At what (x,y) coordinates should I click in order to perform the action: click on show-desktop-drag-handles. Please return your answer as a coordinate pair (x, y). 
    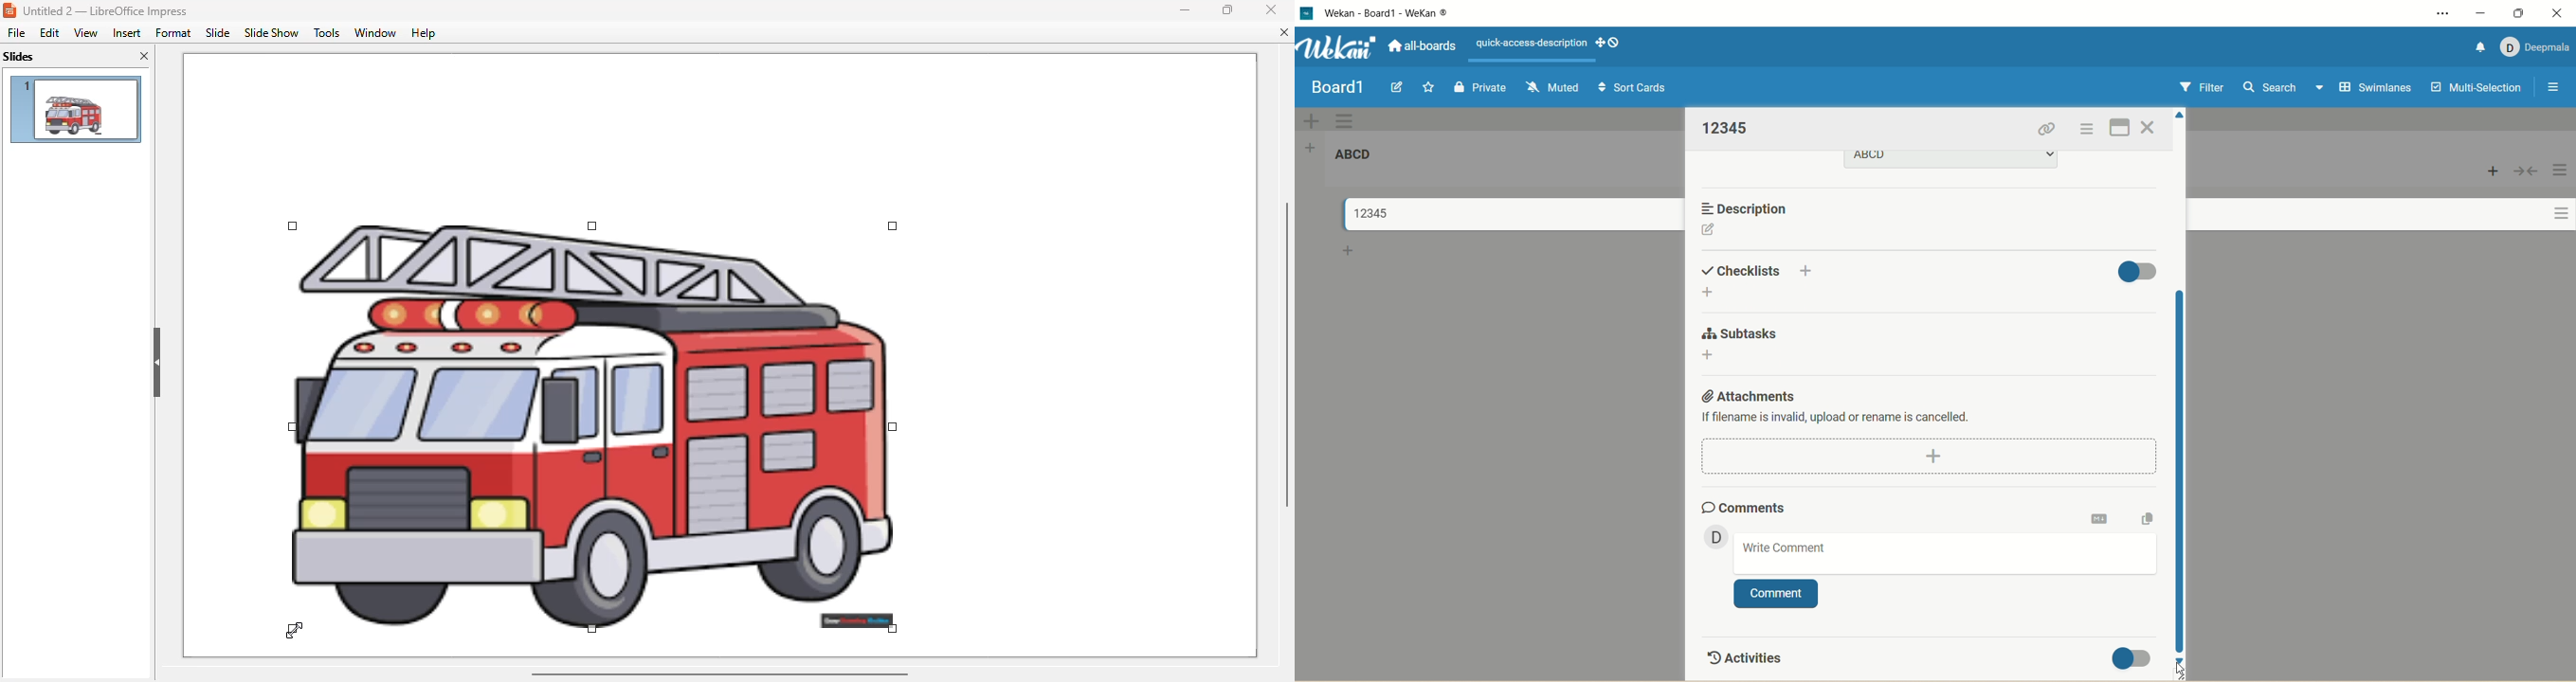
    Looking at the image, I should click on (1616, 43).